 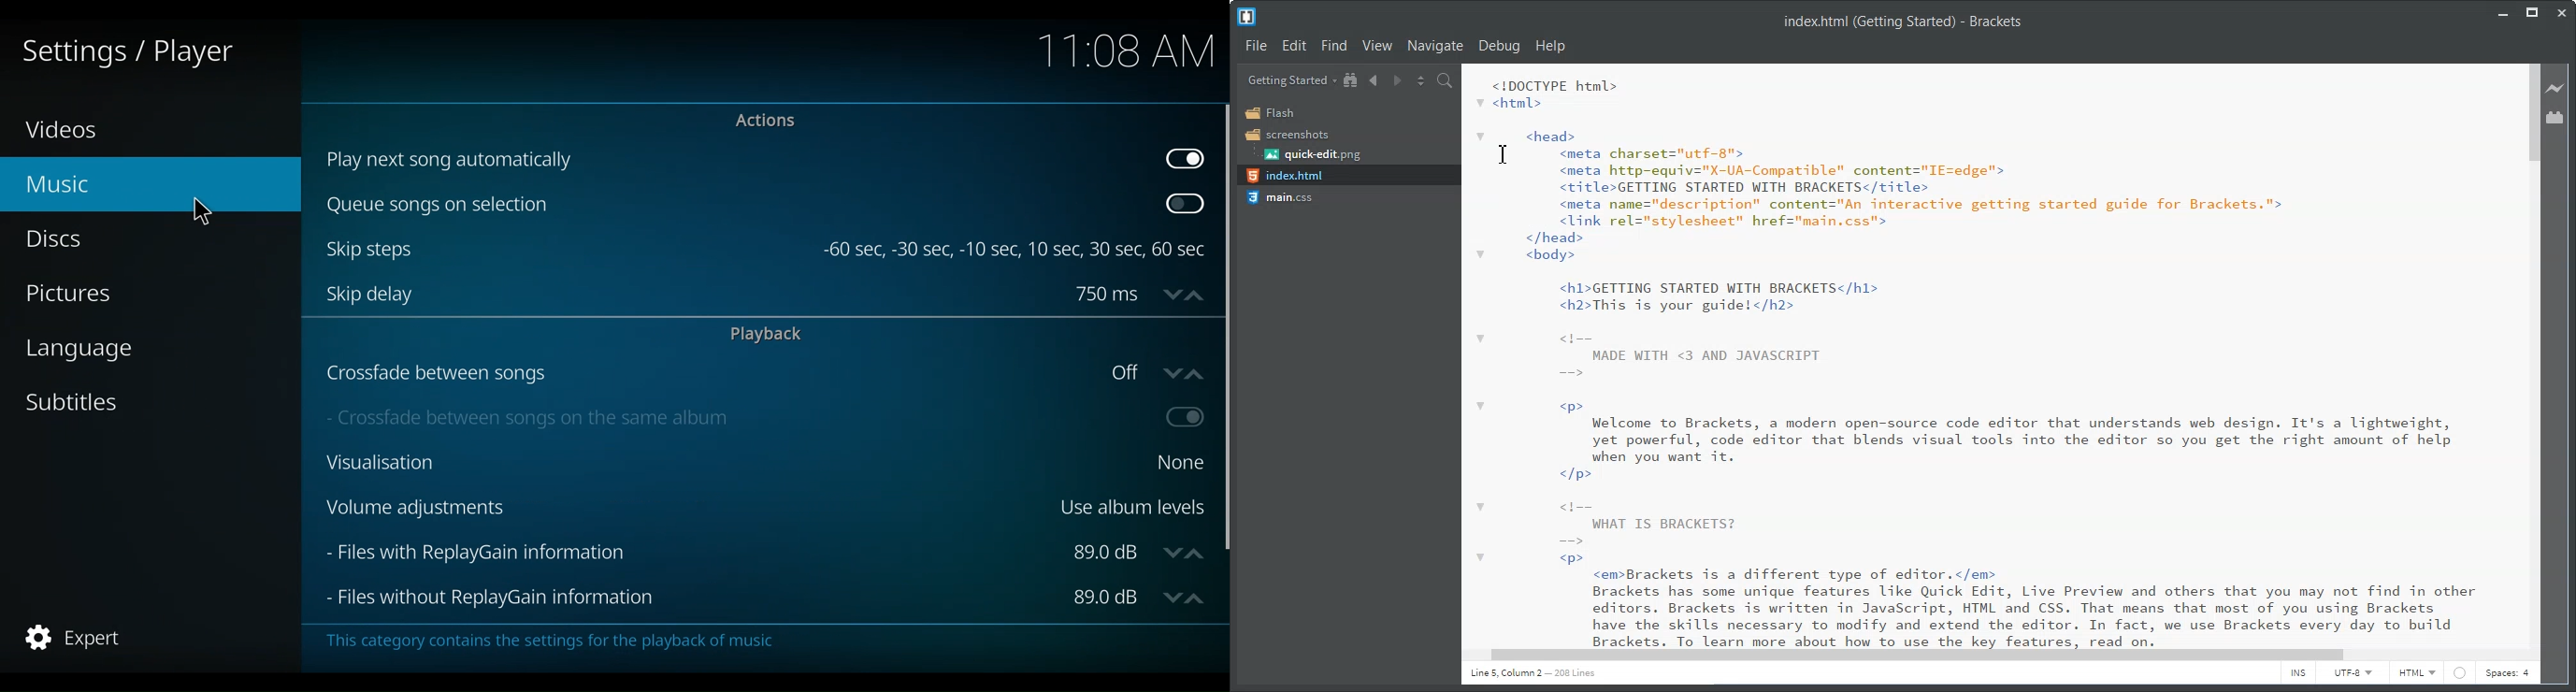 I want to click on Pictures, so click(x=72, y=293).